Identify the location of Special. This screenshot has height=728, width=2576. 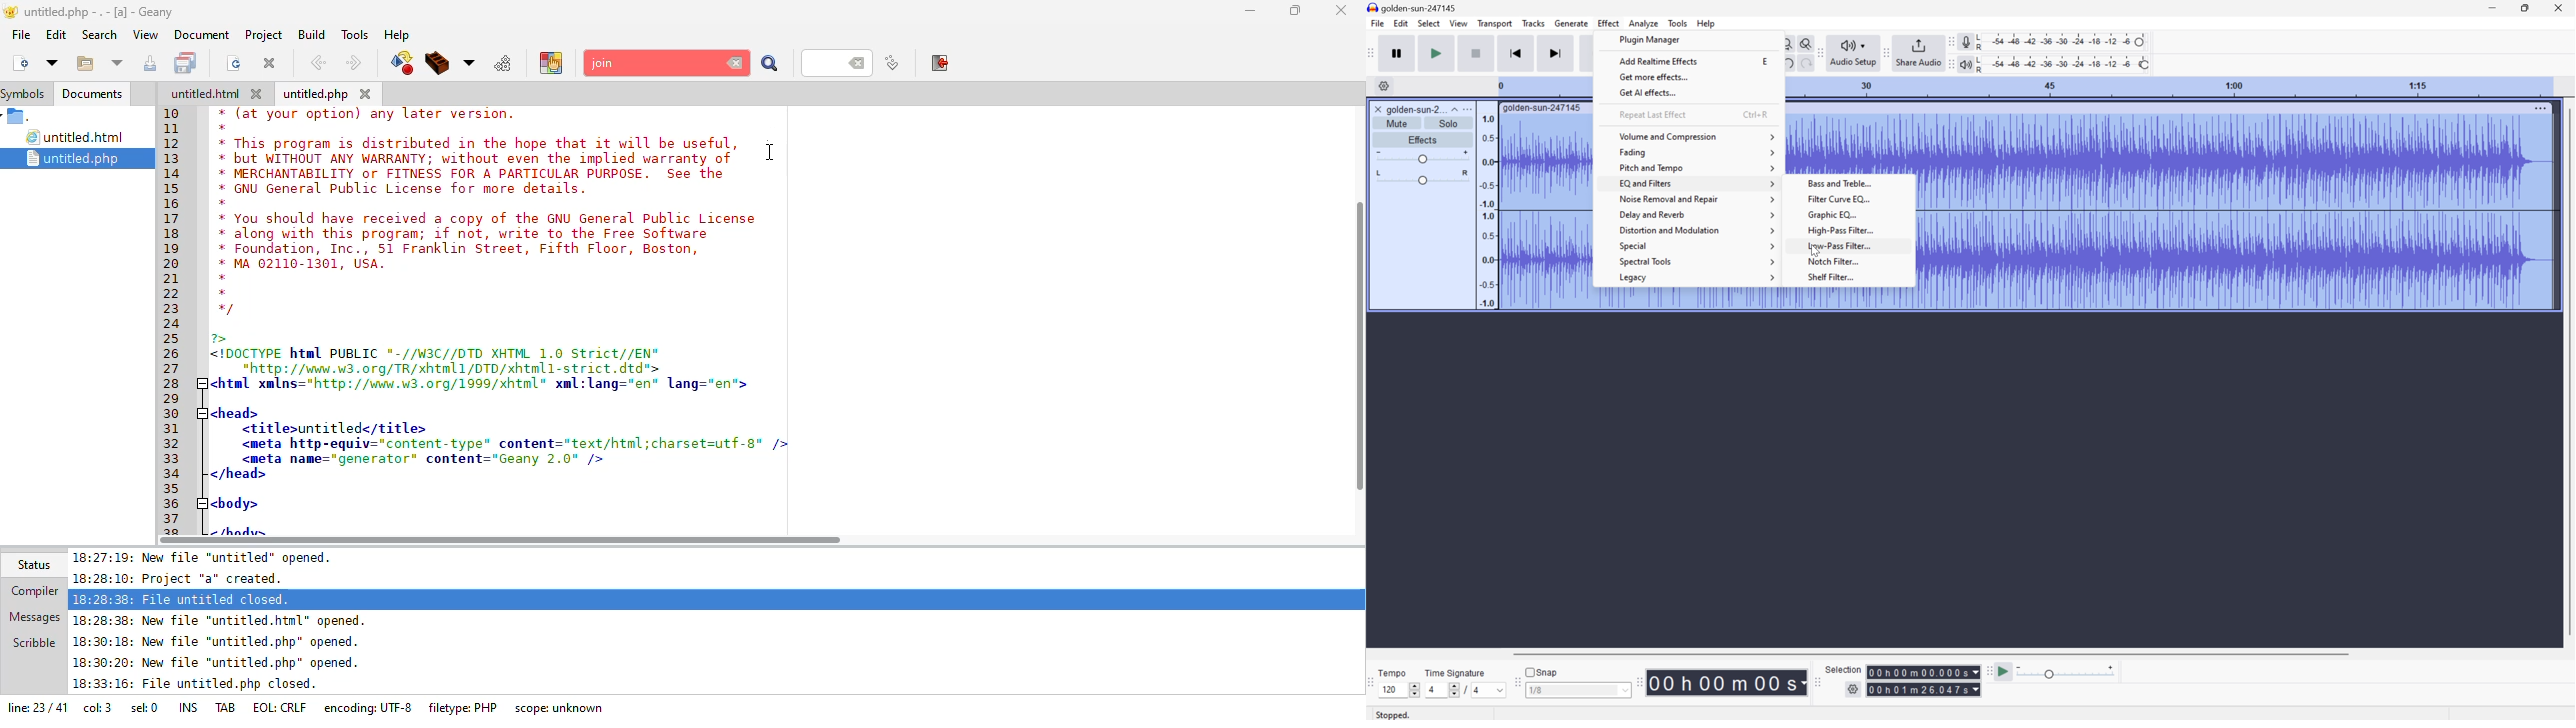
(1697, 246).